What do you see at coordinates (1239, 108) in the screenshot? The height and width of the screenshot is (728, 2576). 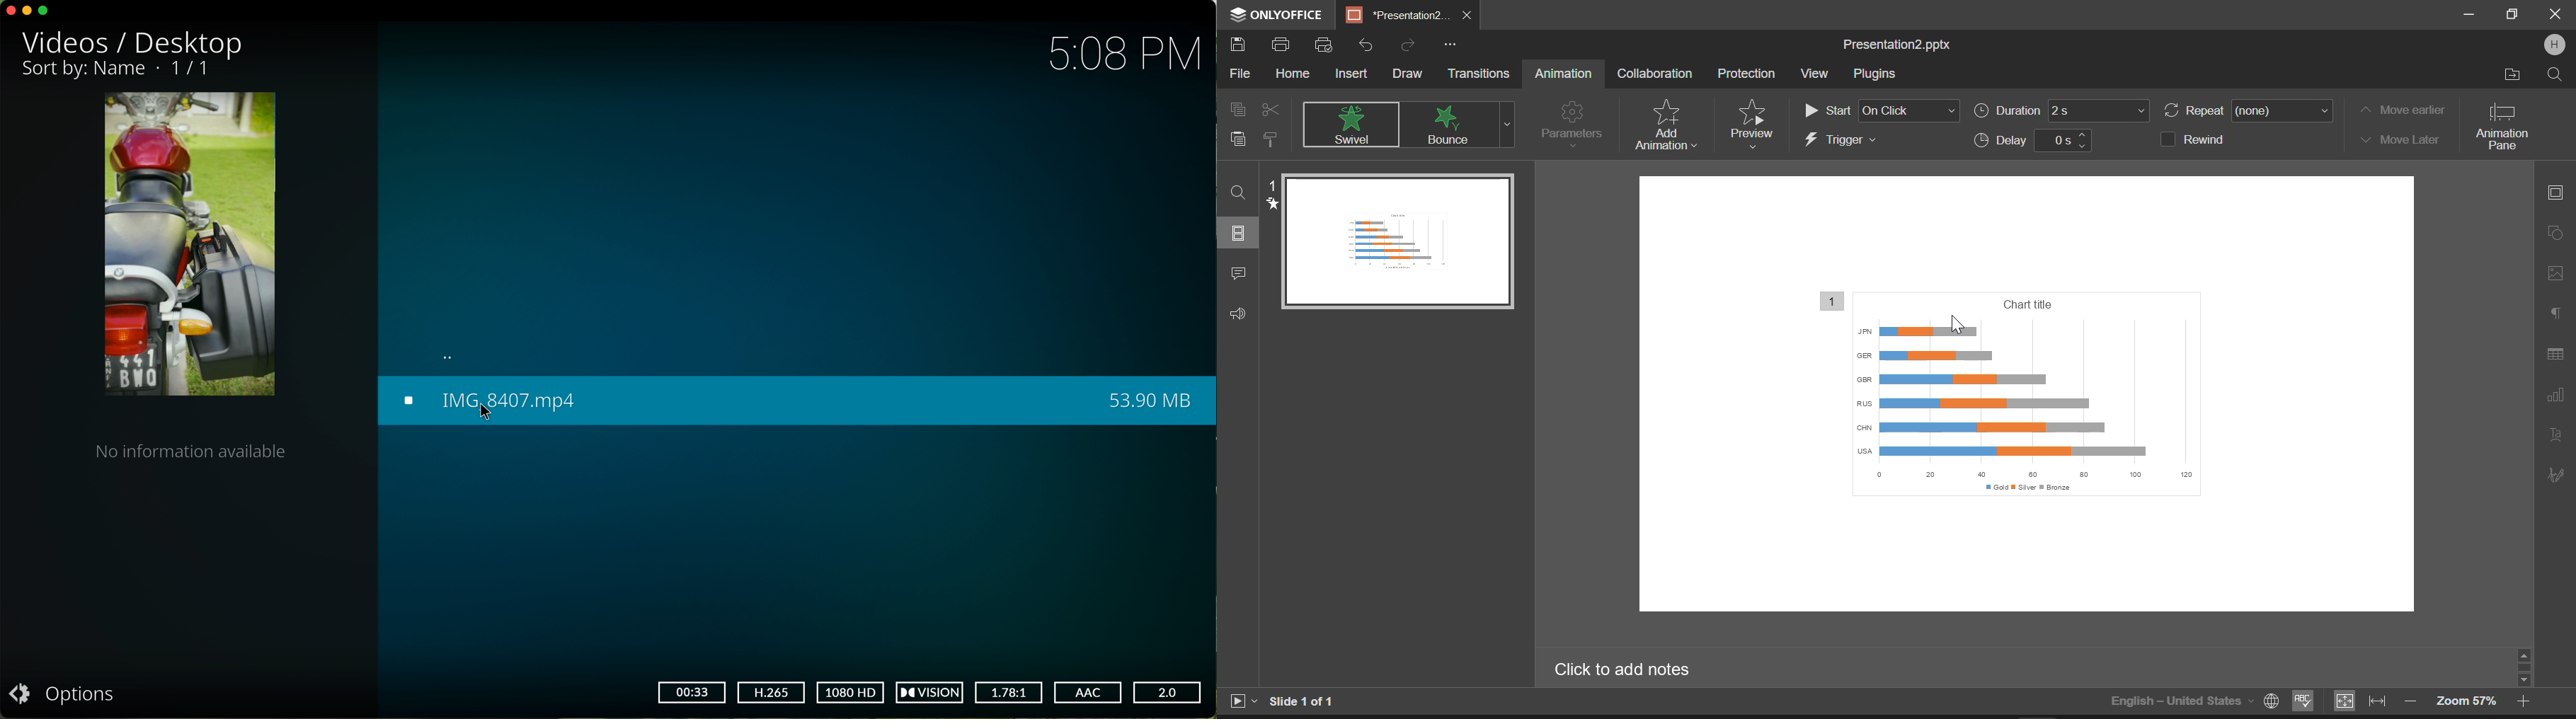 I see `Copy` at bounding box center [1239, 108].